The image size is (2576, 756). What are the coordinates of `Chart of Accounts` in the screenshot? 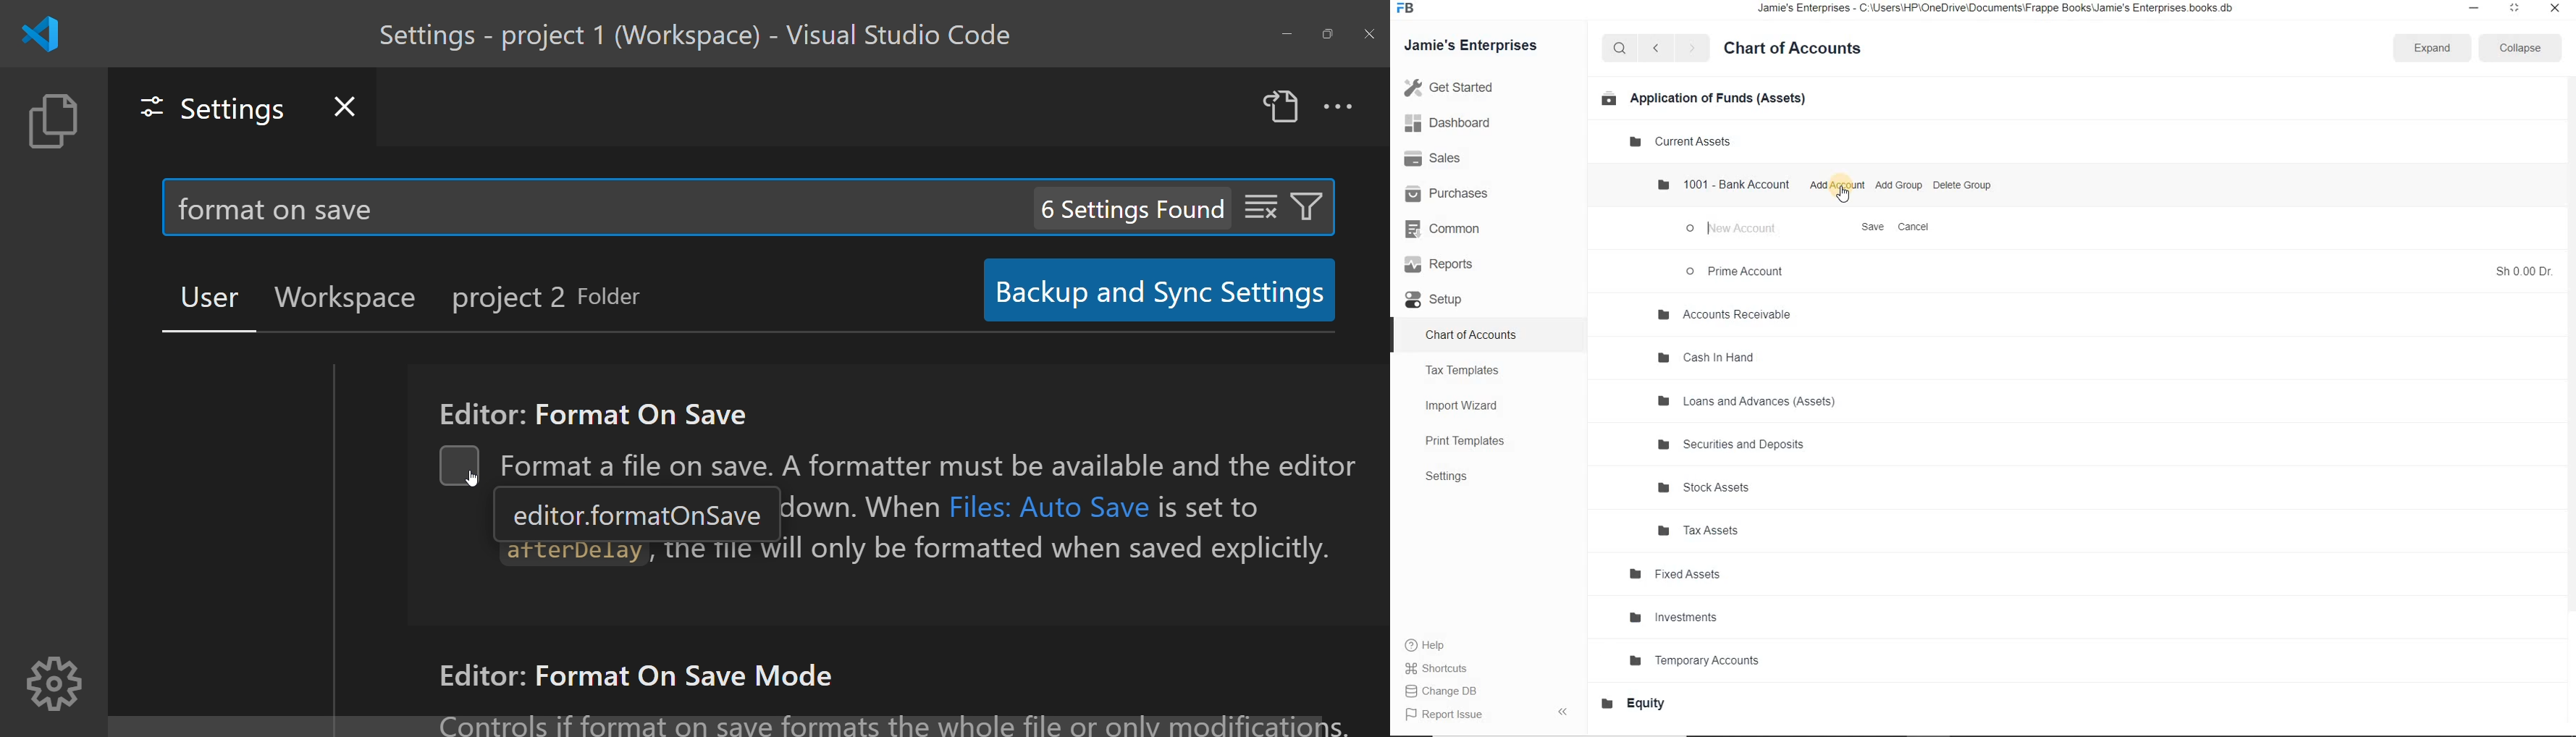 It's located at (1473, 334).